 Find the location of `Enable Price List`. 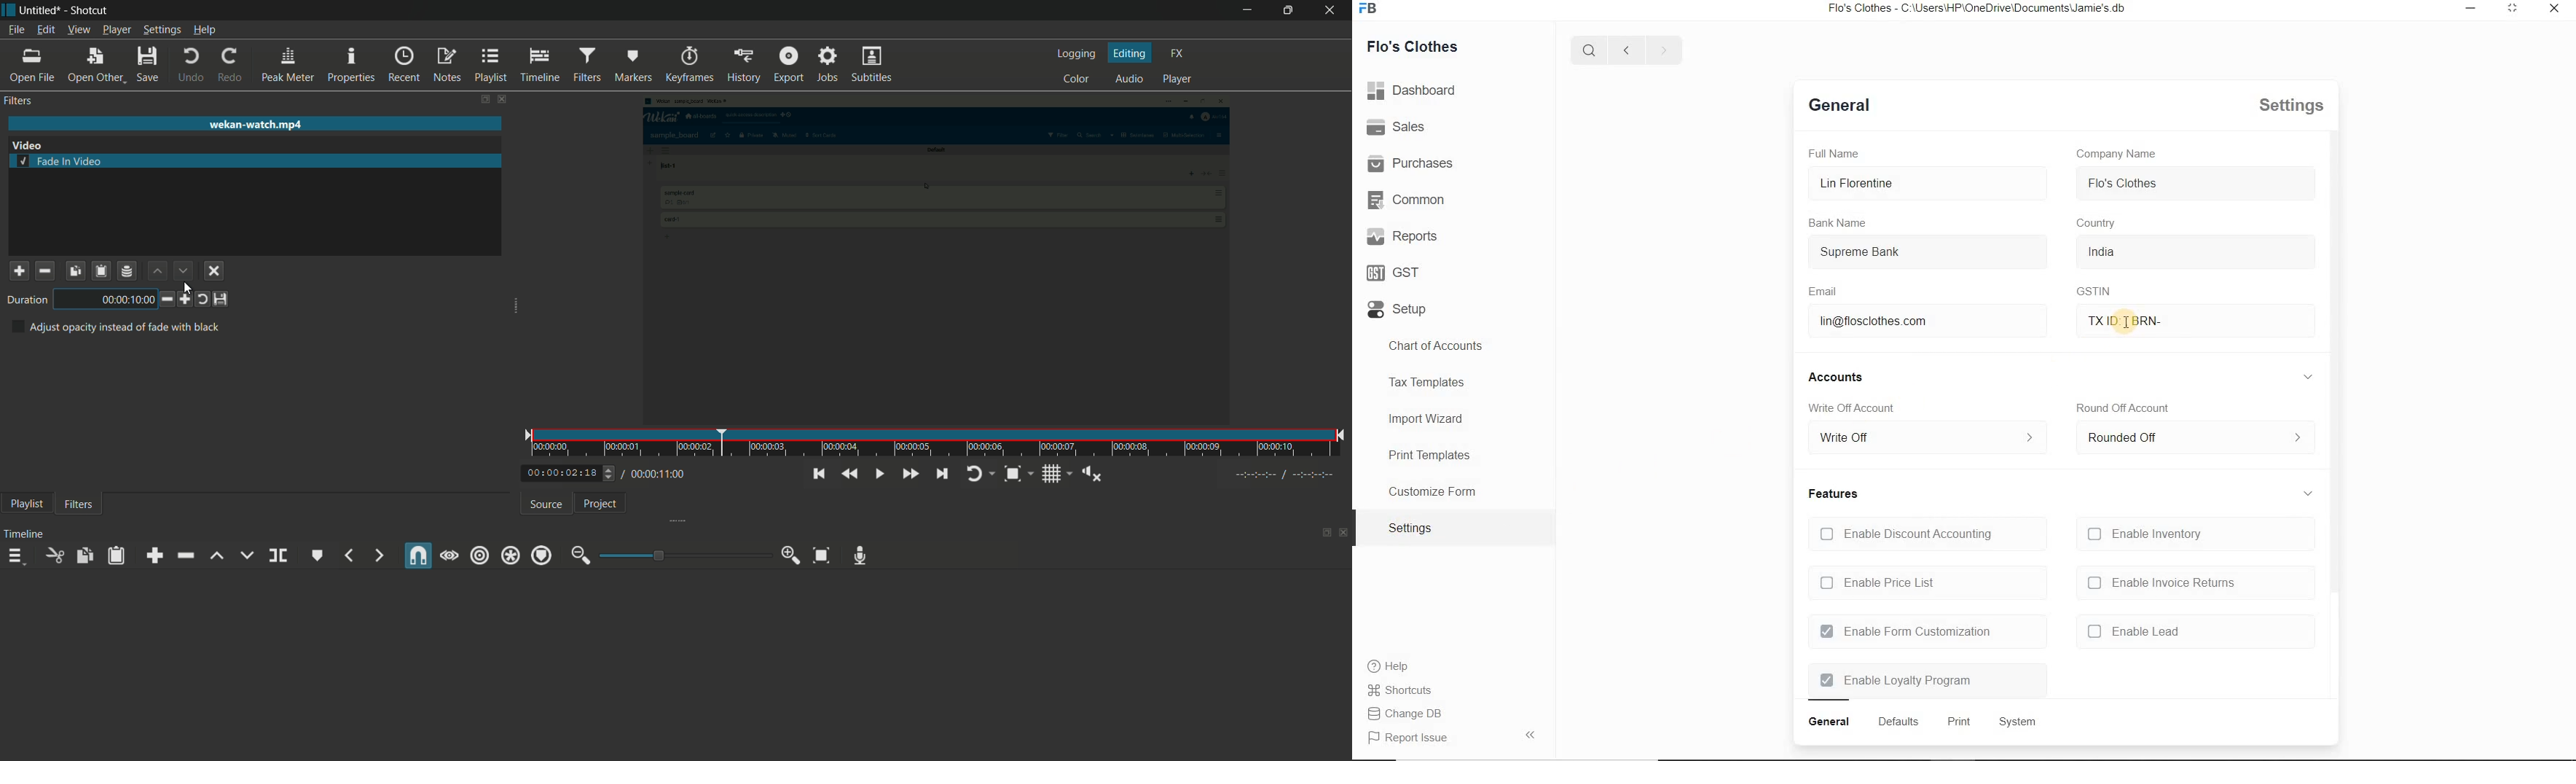

Enable Price List is located at coordinates (1880, 584).